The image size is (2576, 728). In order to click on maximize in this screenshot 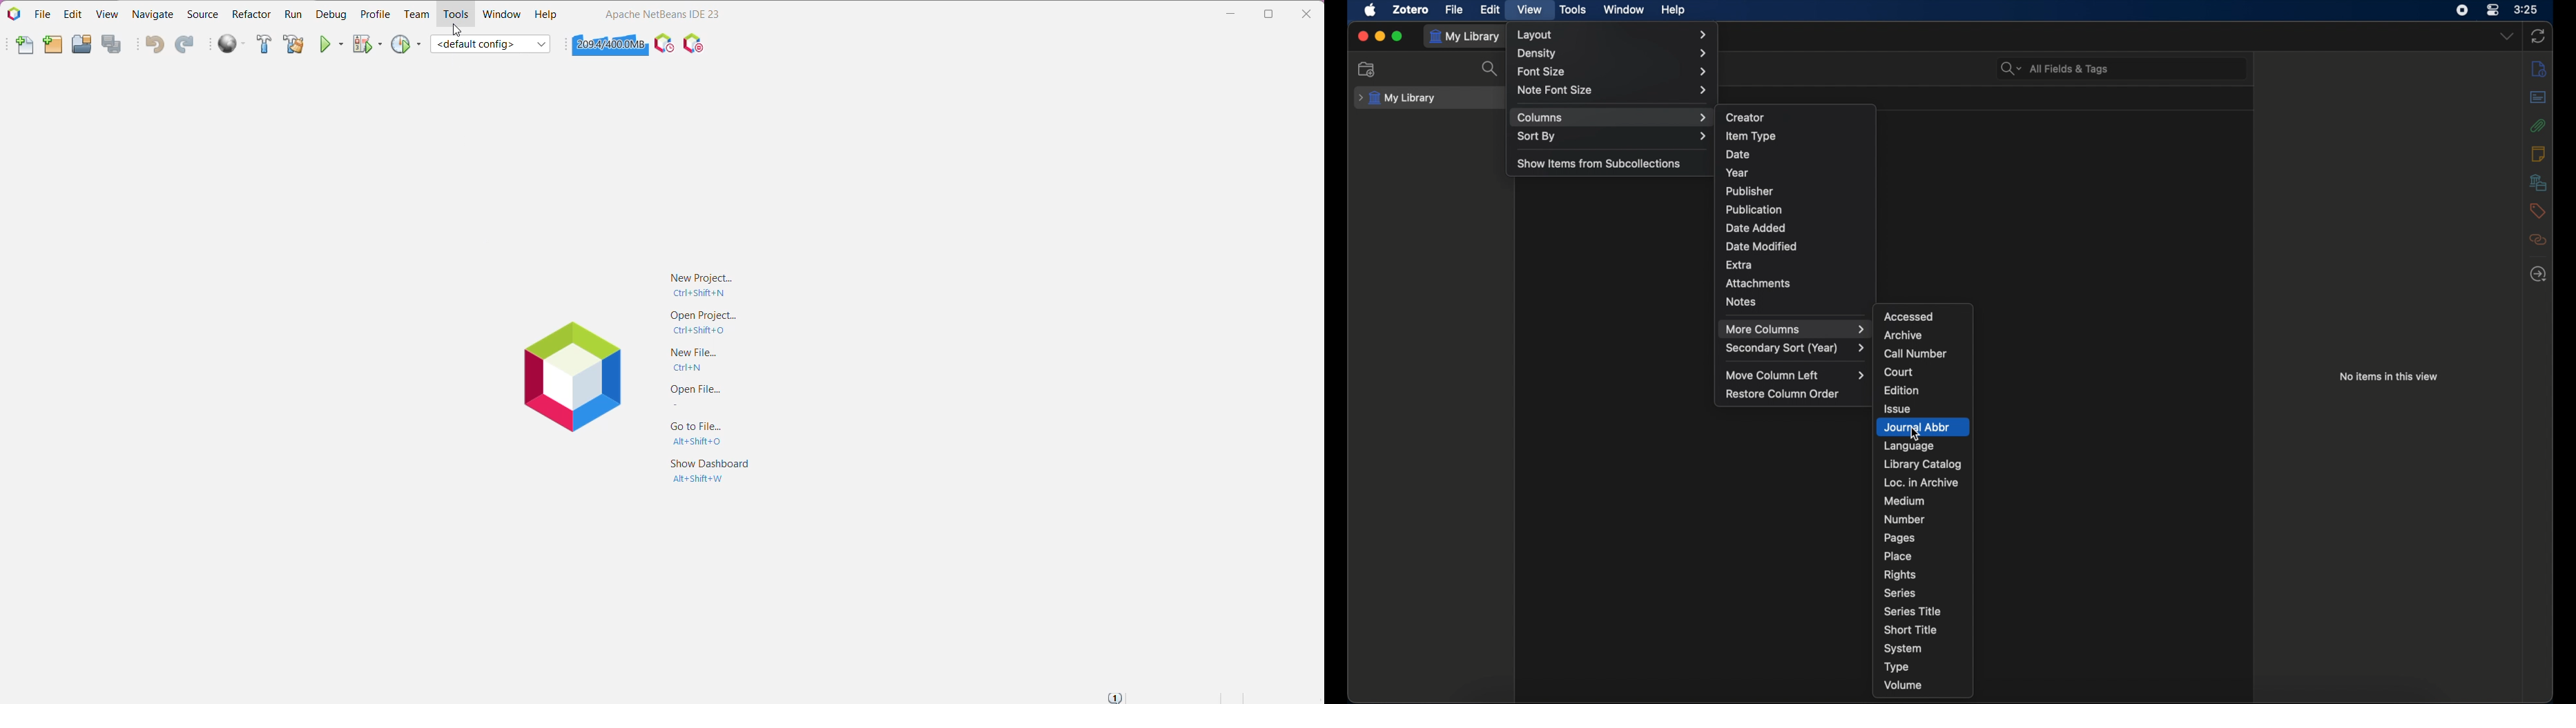, I will do `click(1399, 37)`.